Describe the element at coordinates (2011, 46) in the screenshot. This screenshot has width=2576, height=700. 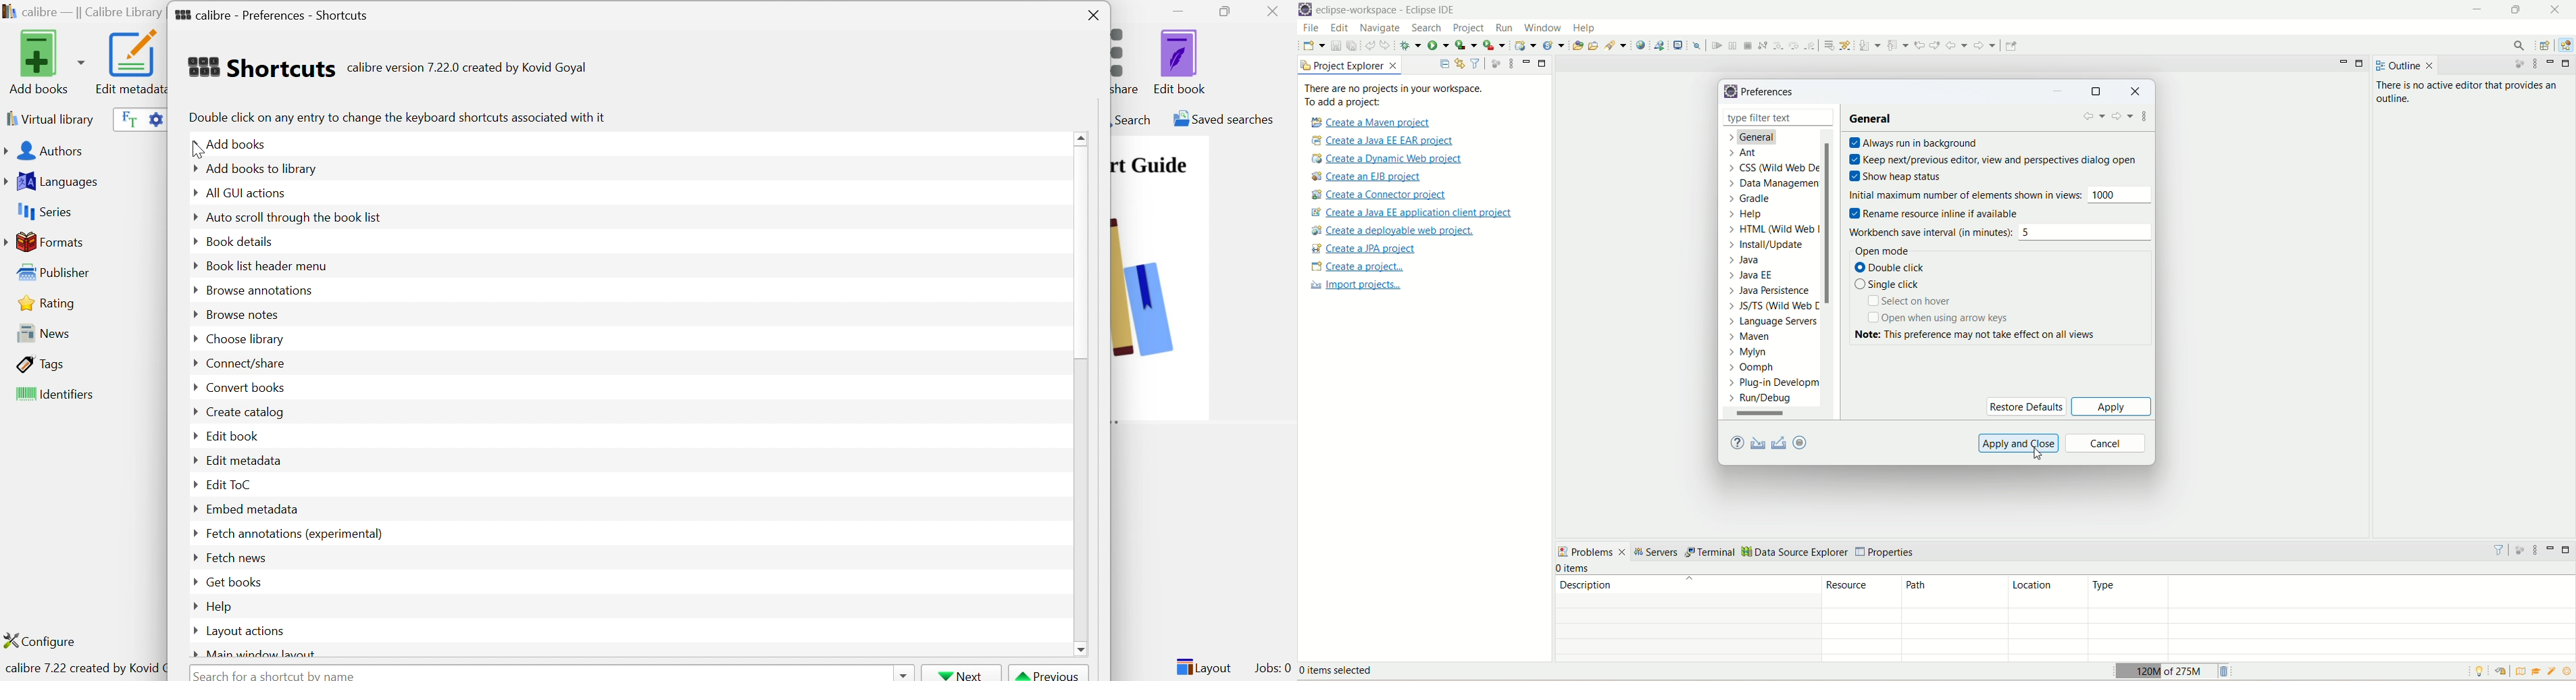
I see `pin editor` at that location.